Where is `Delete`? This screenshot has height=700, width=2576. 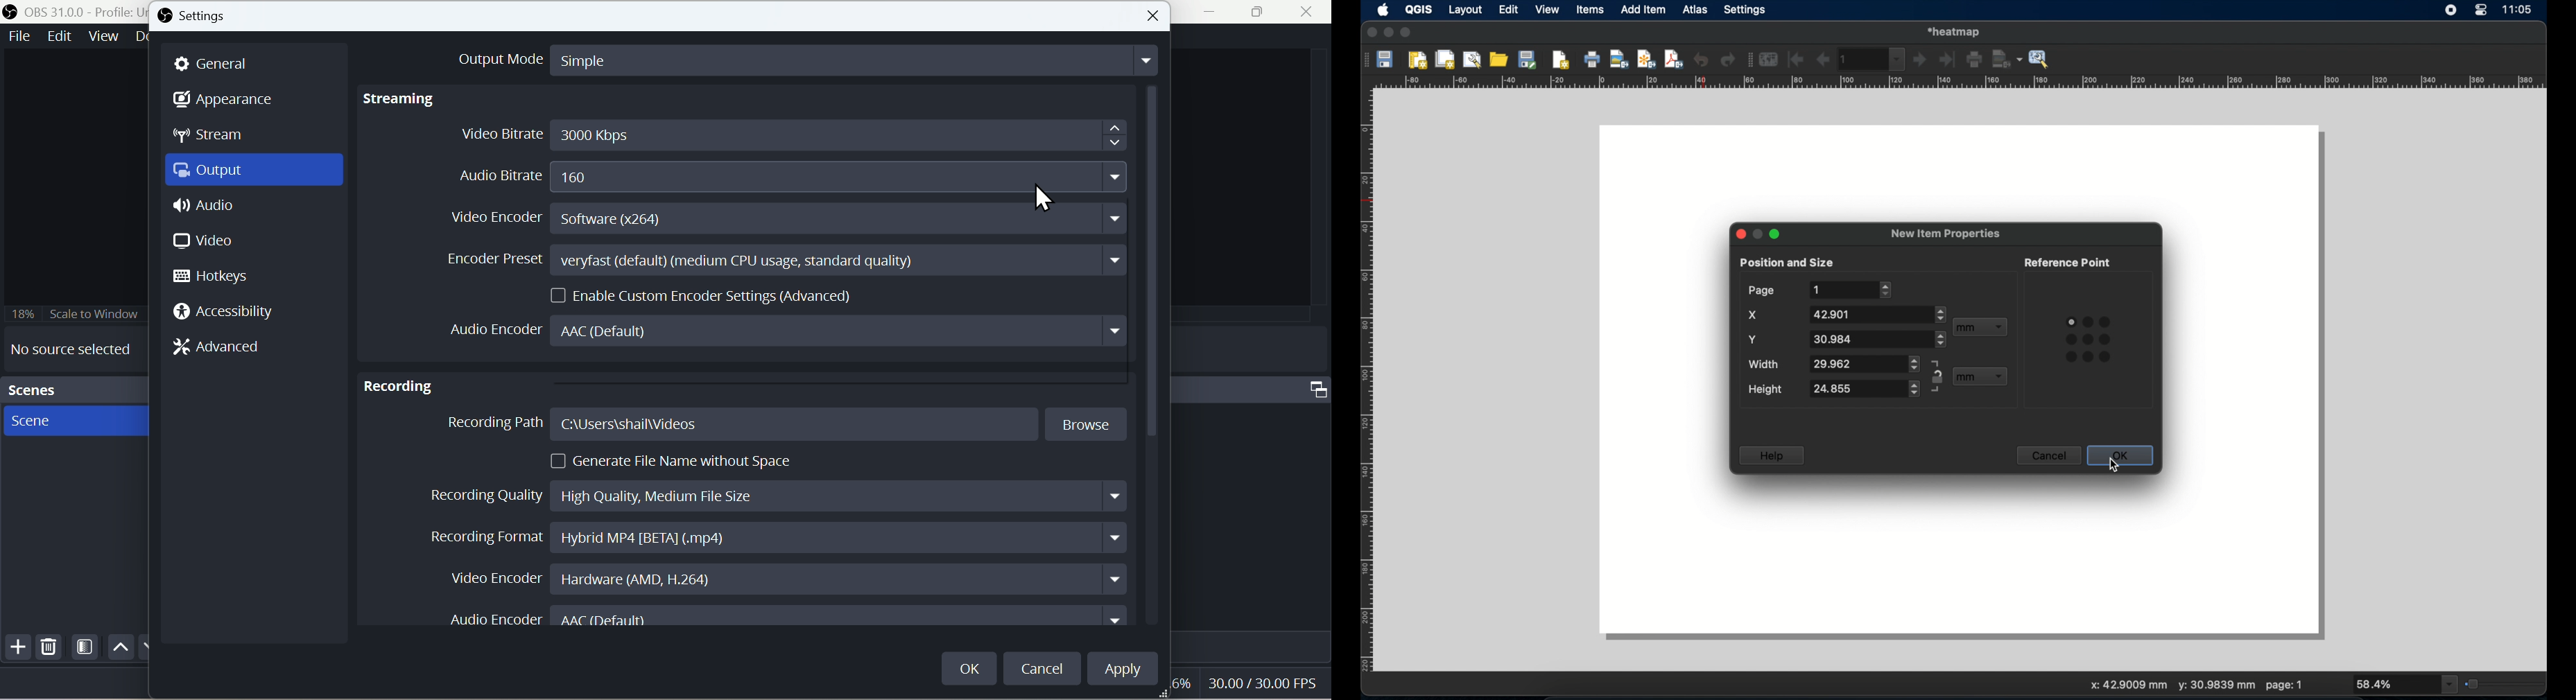
Delete is located at coordinates (49, 650).